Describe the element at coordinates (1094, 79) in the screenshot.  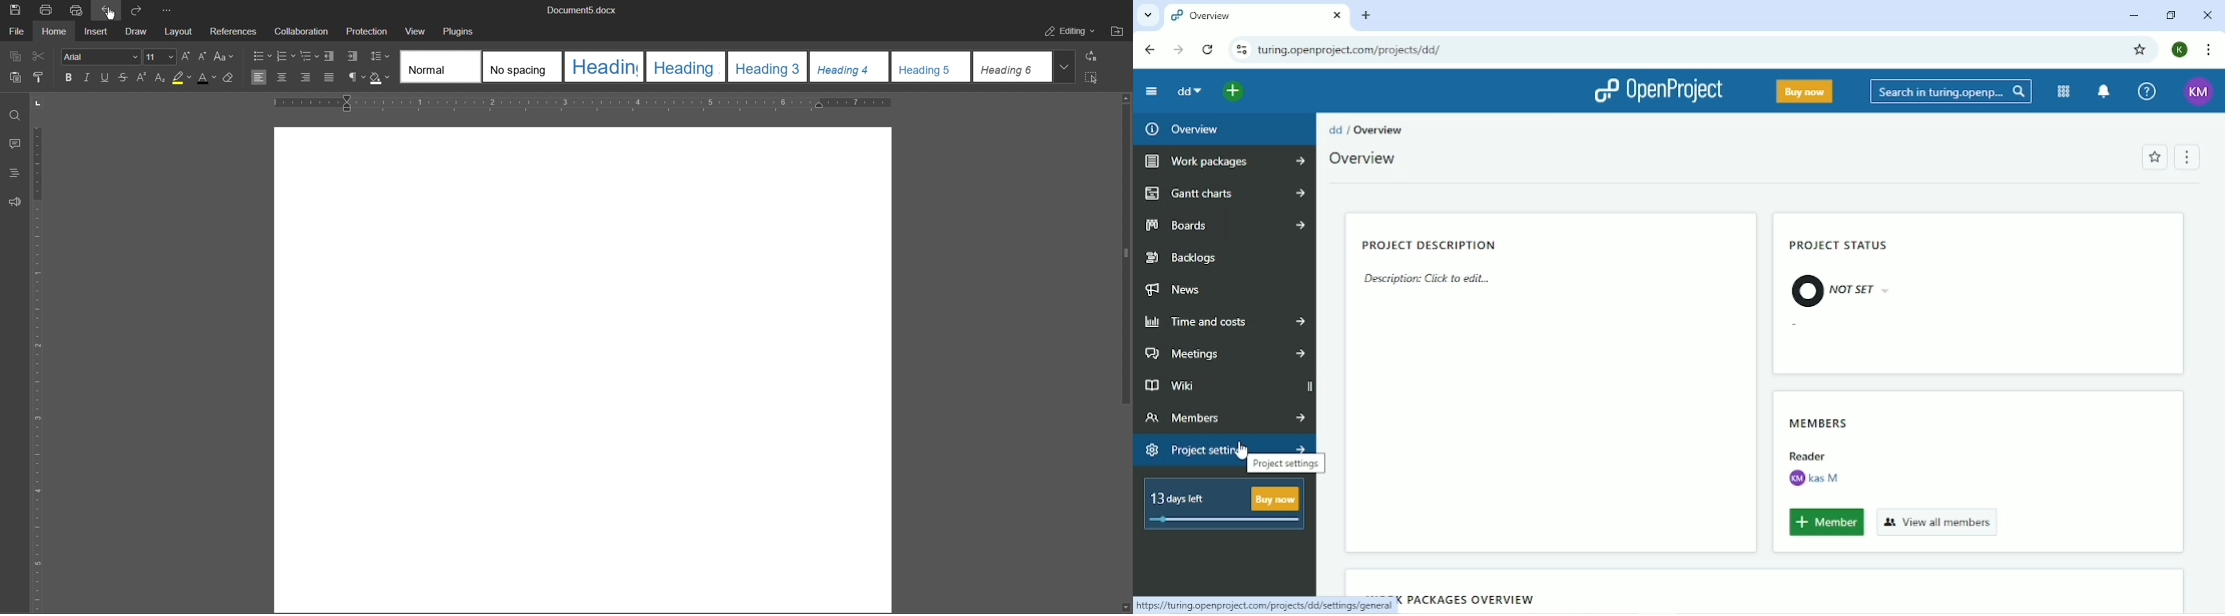
I see `Select All` at that location.